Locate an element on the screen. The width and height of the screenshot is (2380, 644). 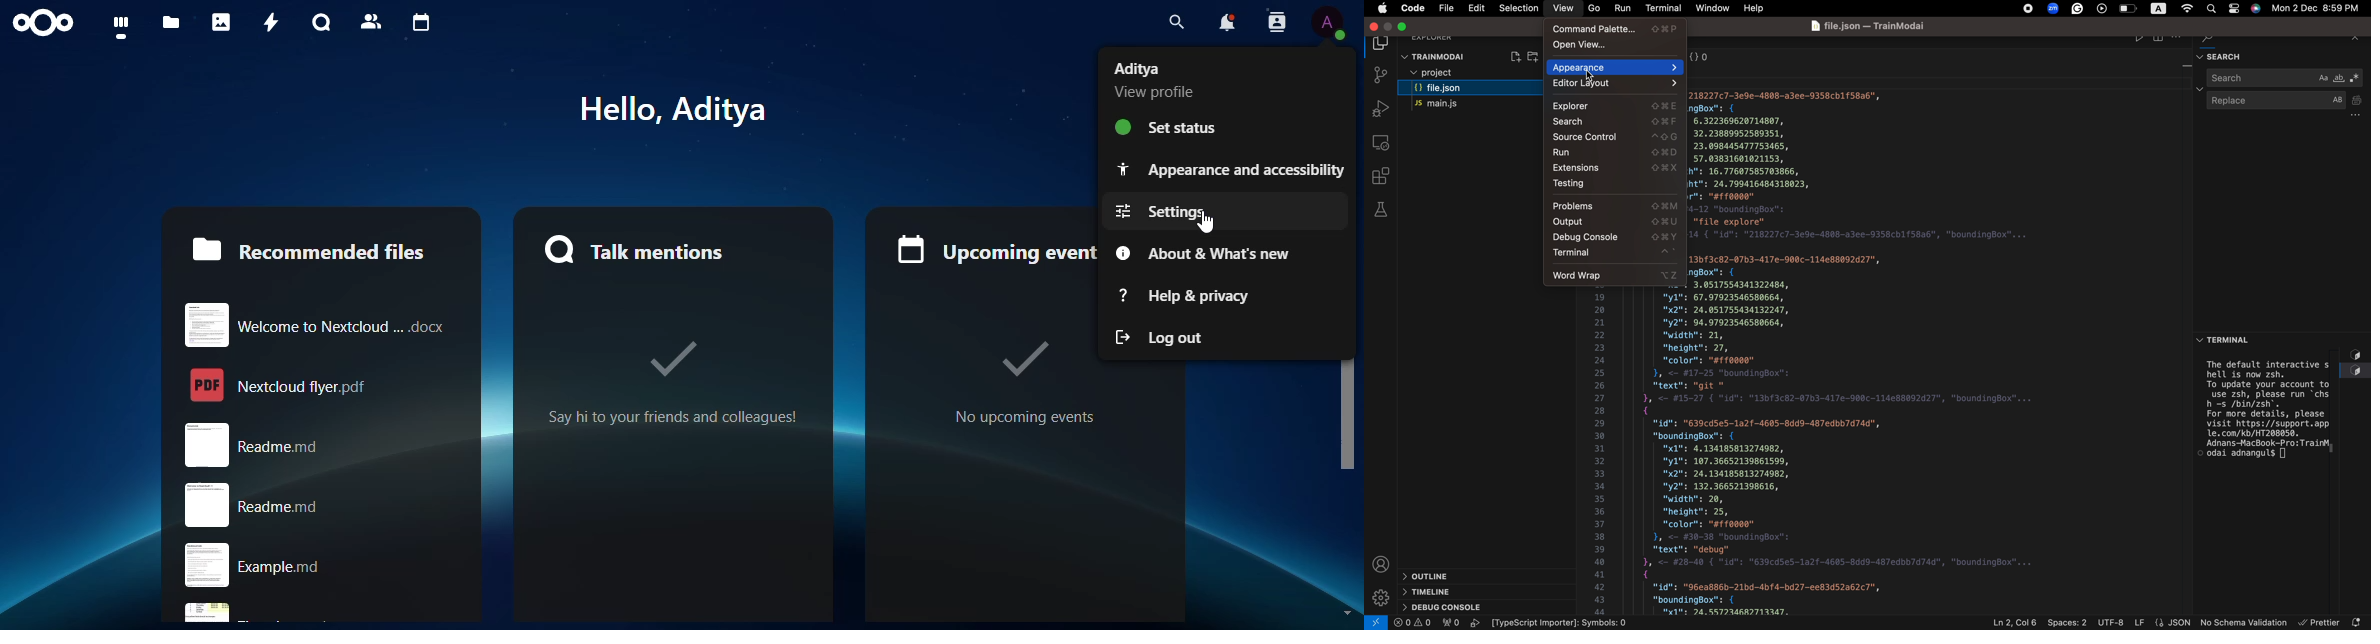
example.rnd is located at coordinates (323, 566).